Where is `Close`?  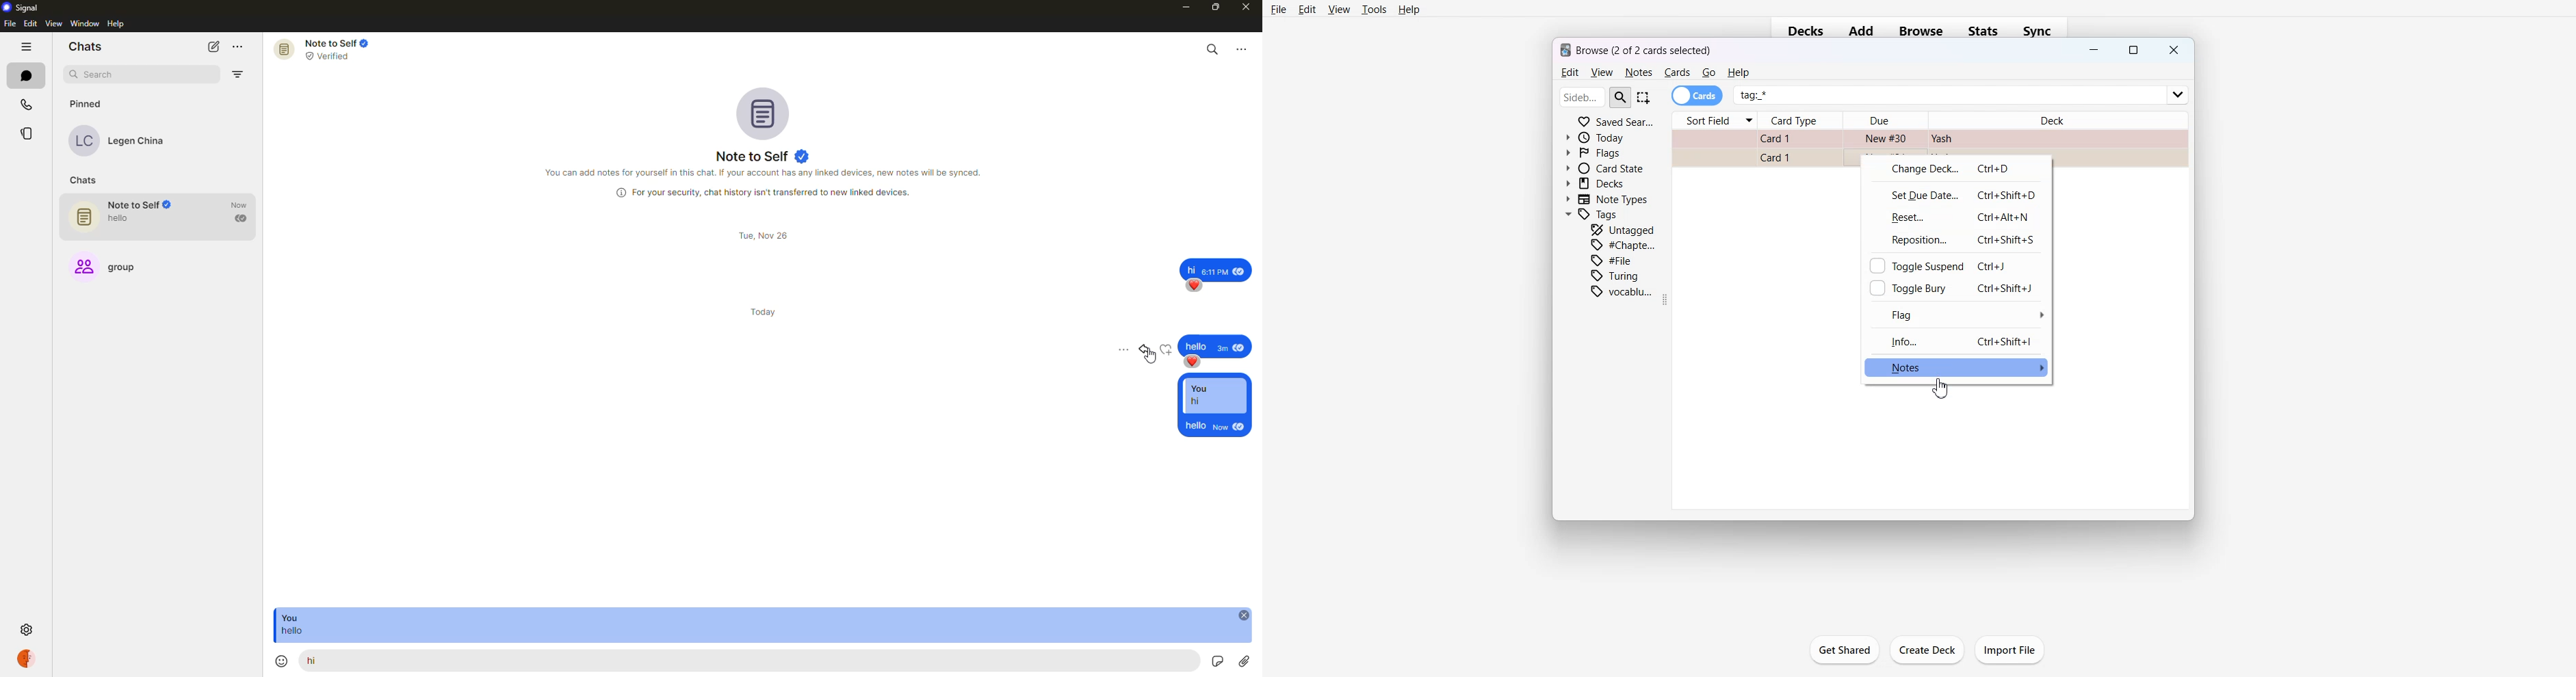 Close is located at coordinates (2172, 50).